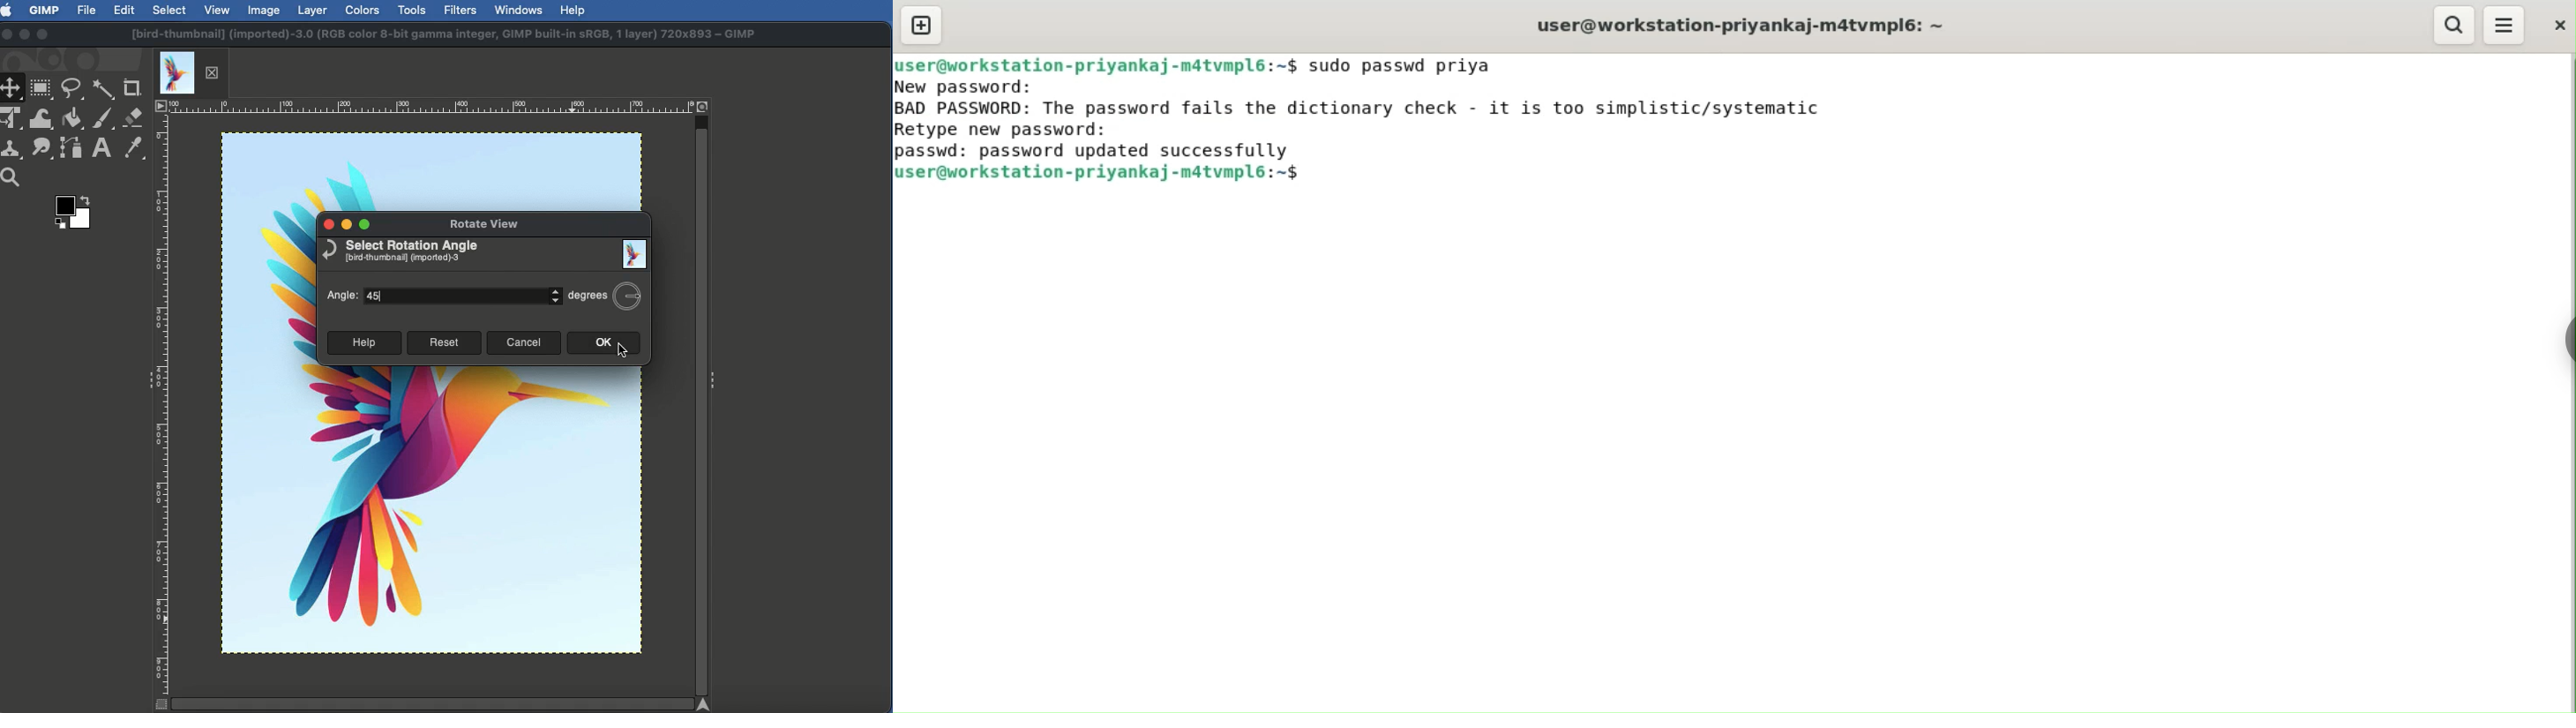 The image size is (2576, 728). What do you see at coordinates (983, 87) in the screenshot?
I see `new password:` at bounding box center [983, 87].